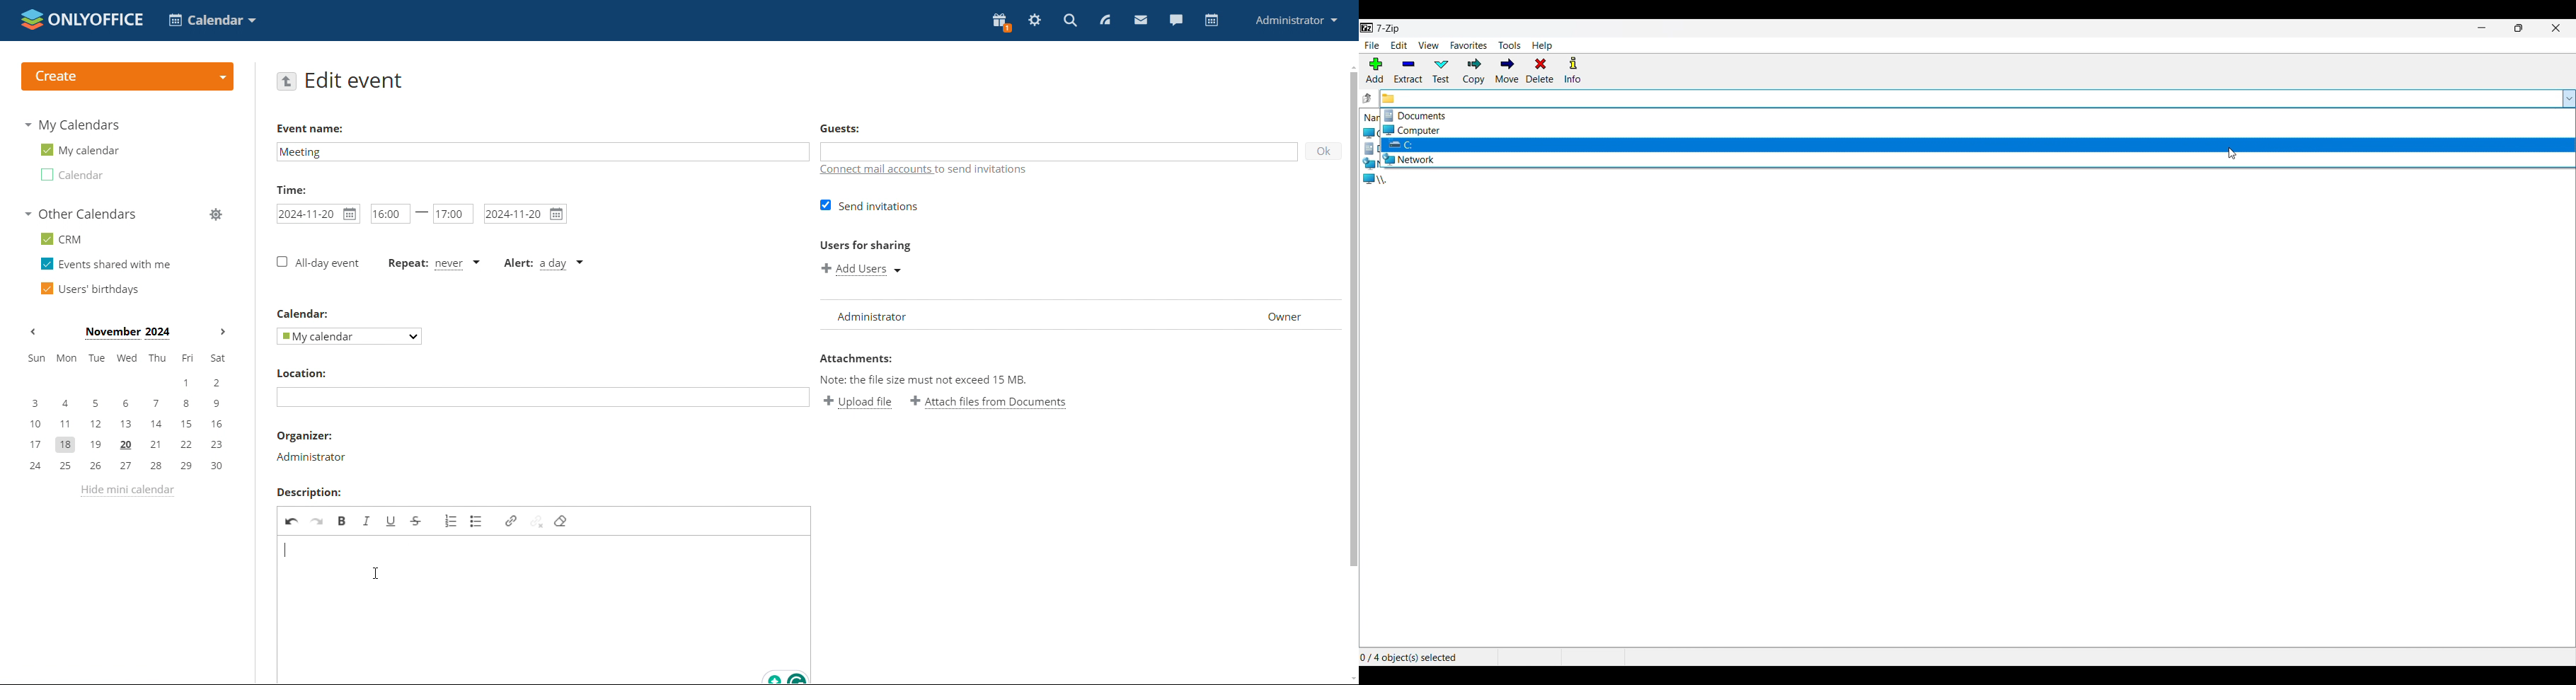 This screenshot has height=700, width=2576. I want to click on start date, so click(319, 214).